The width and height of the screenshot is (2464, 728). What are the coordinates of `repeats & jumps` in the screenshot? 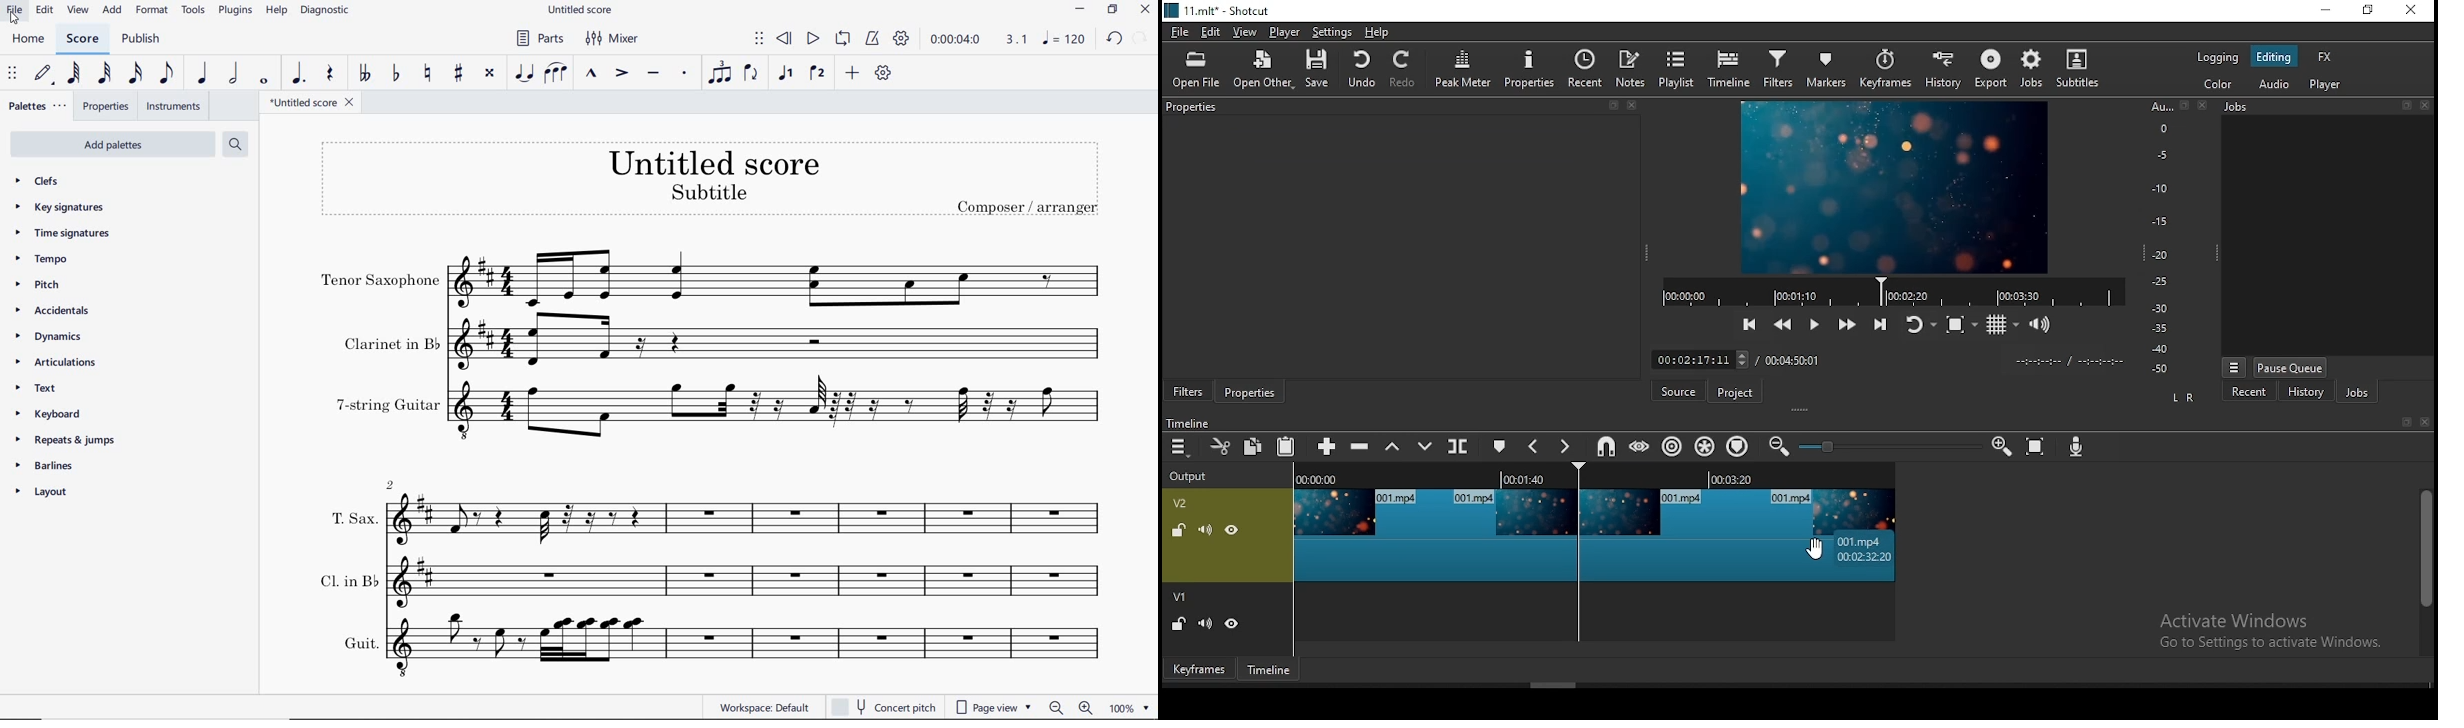 It's located at (68, 440).